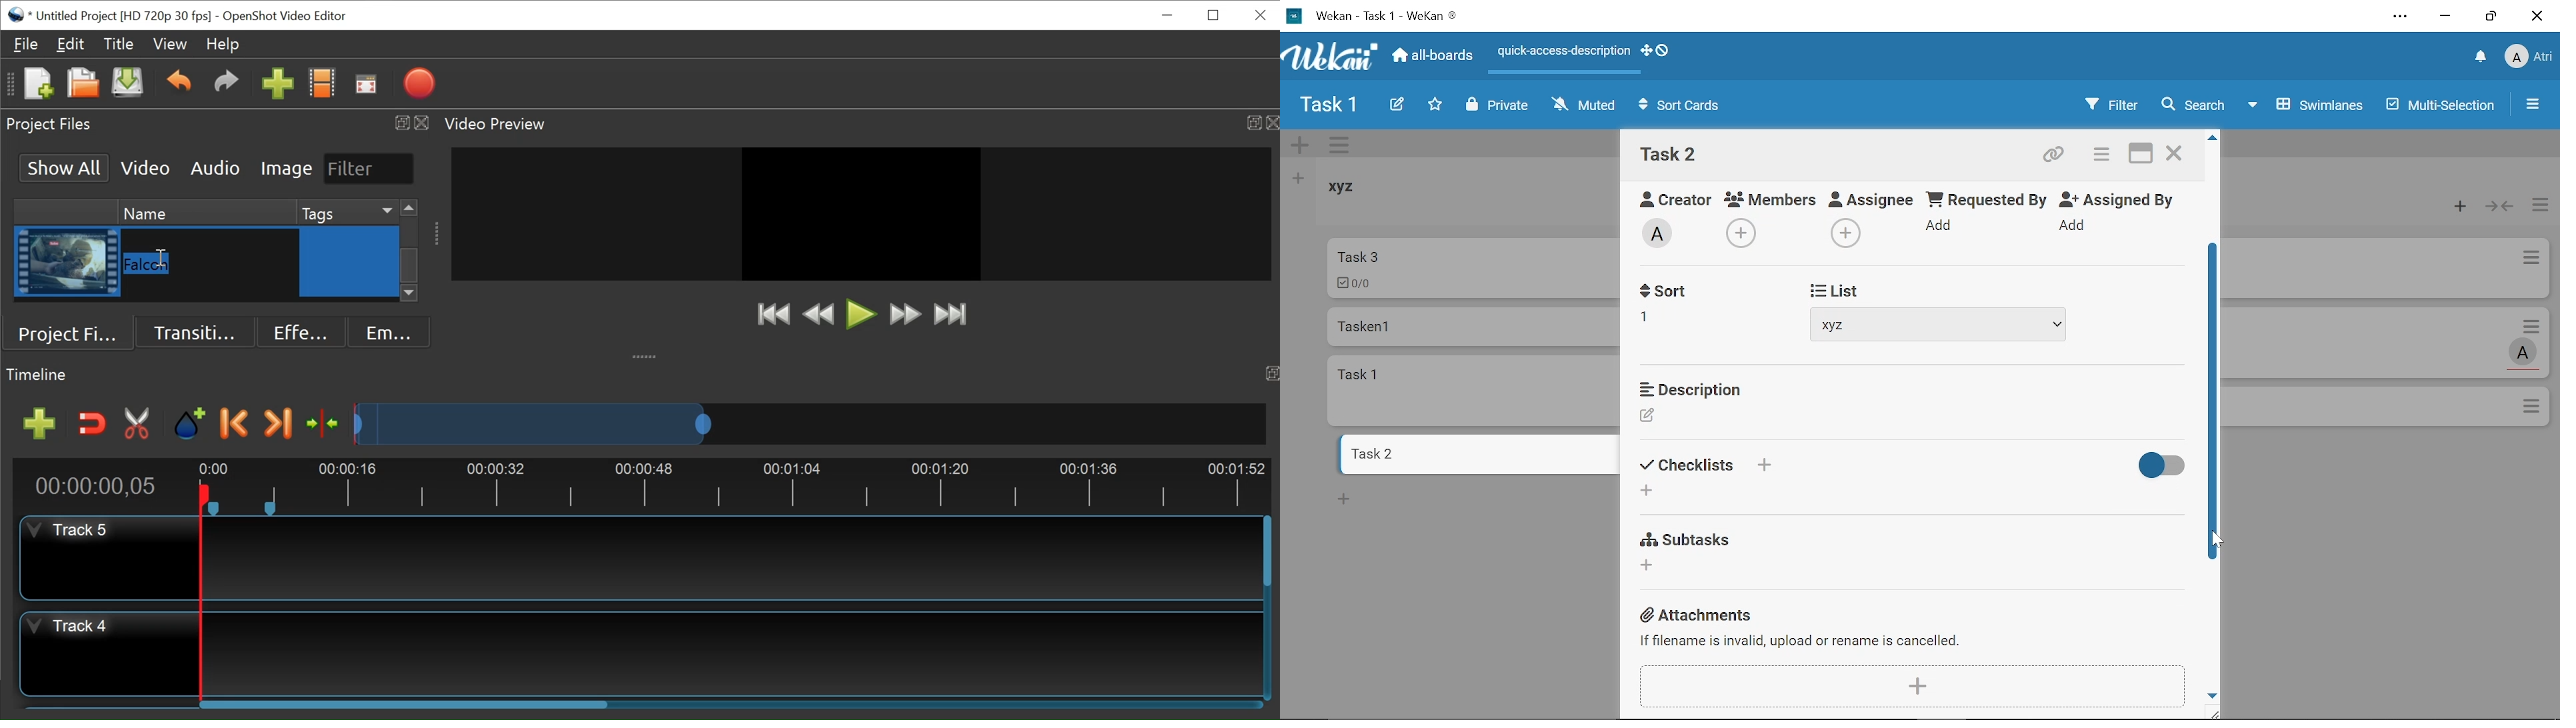  Describe the element at coordinates (2455, 207) in the screenshot. I see `Add card to the top` at that location.